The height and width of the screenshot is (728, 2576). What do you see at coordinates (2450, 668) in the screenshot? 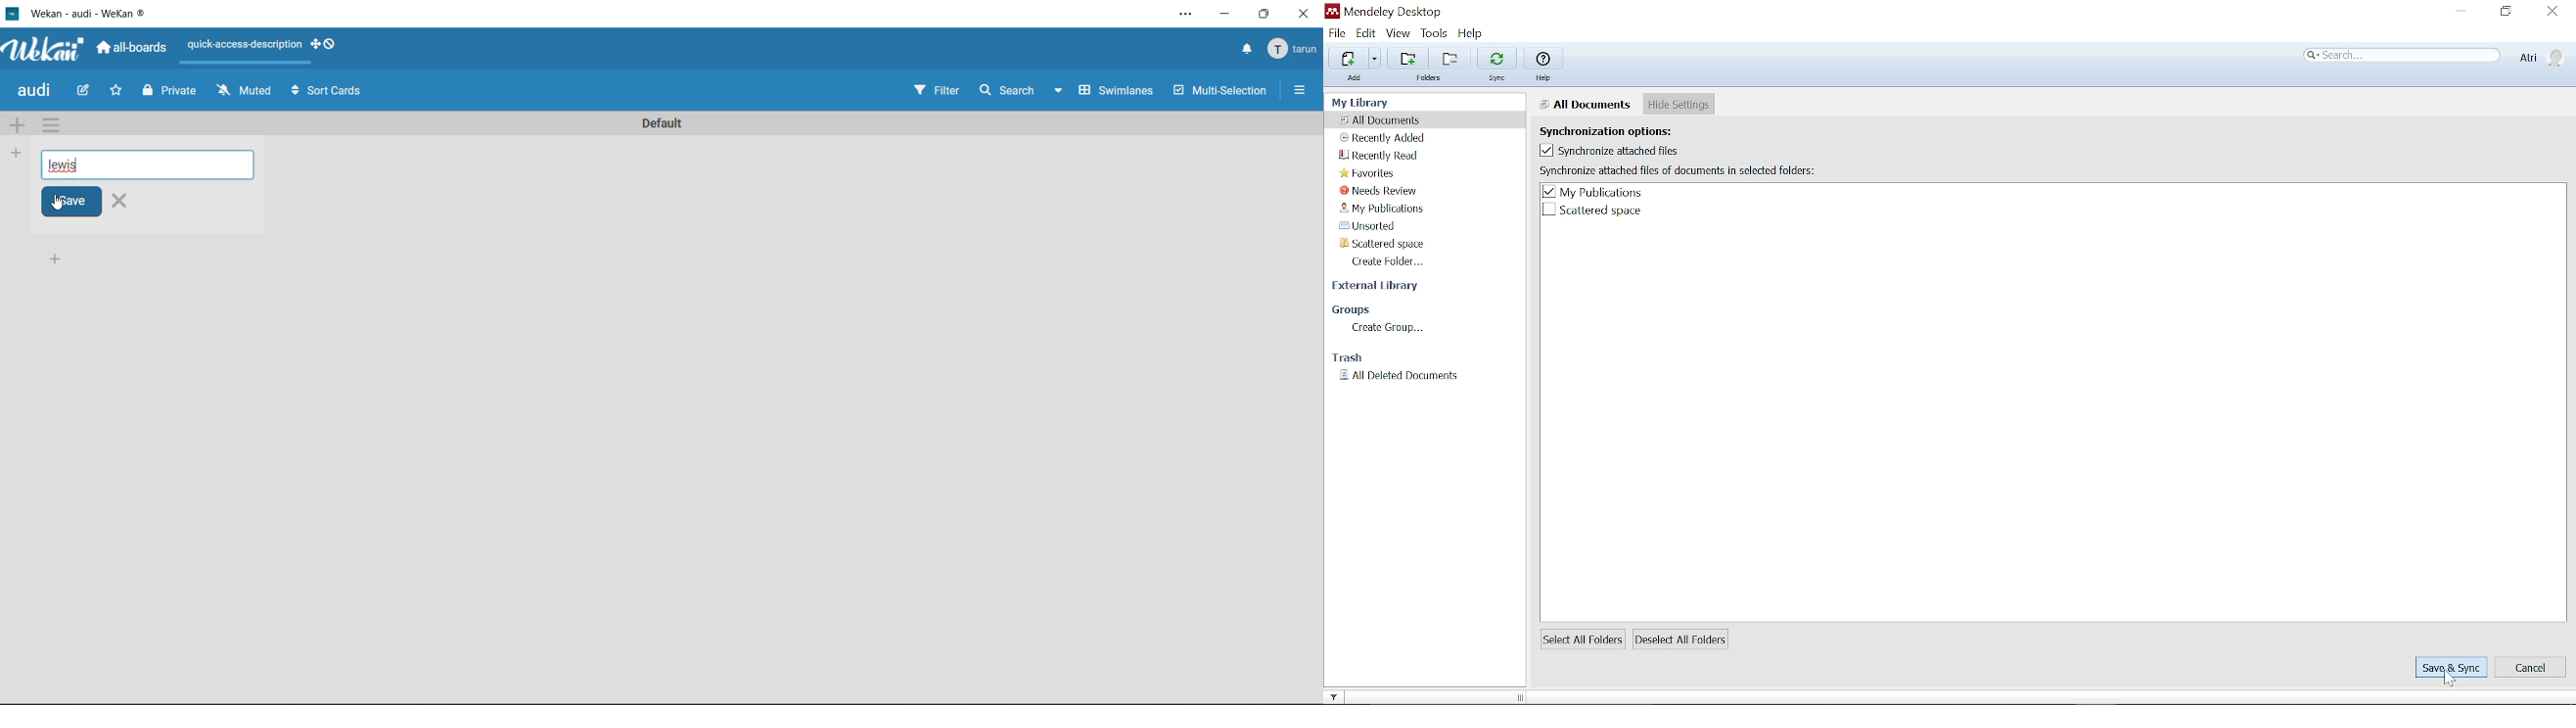
I see `Save and sync` at bounding box center [2450, 668].